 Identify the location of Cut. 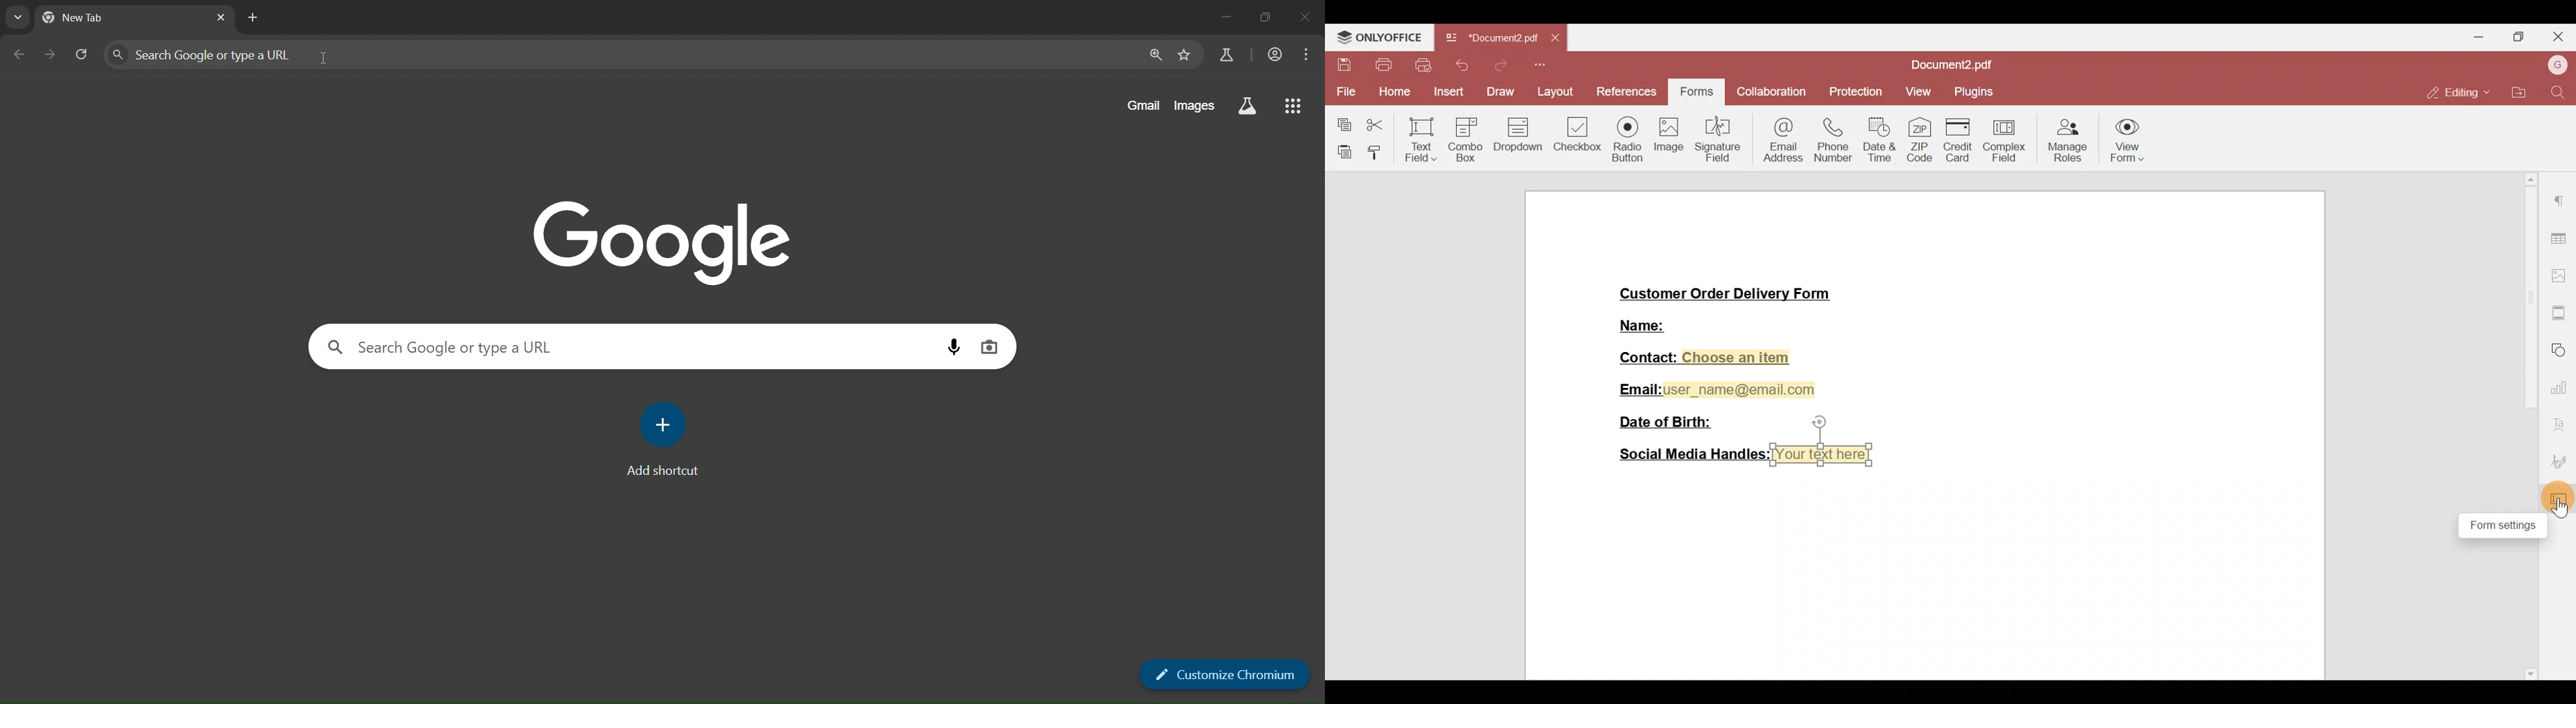
(1376, 126).